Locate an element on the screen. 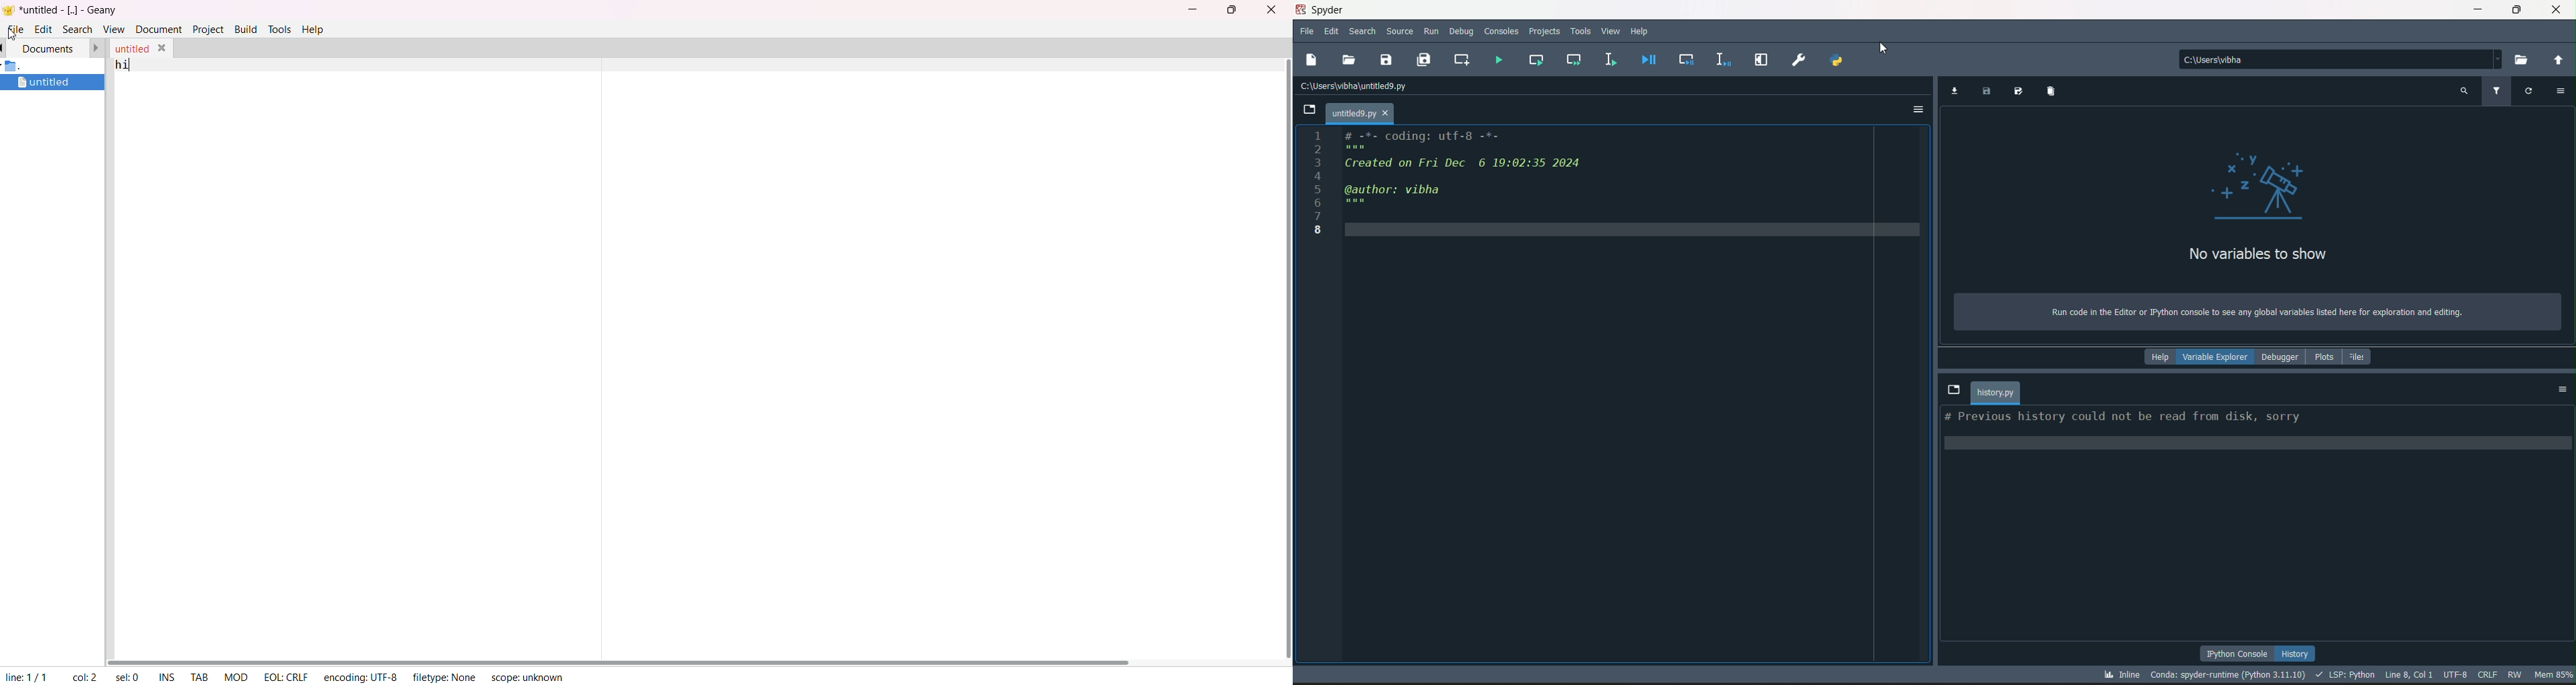 The image size is (2576, 700). debug is located at coordinates (1463, 33).